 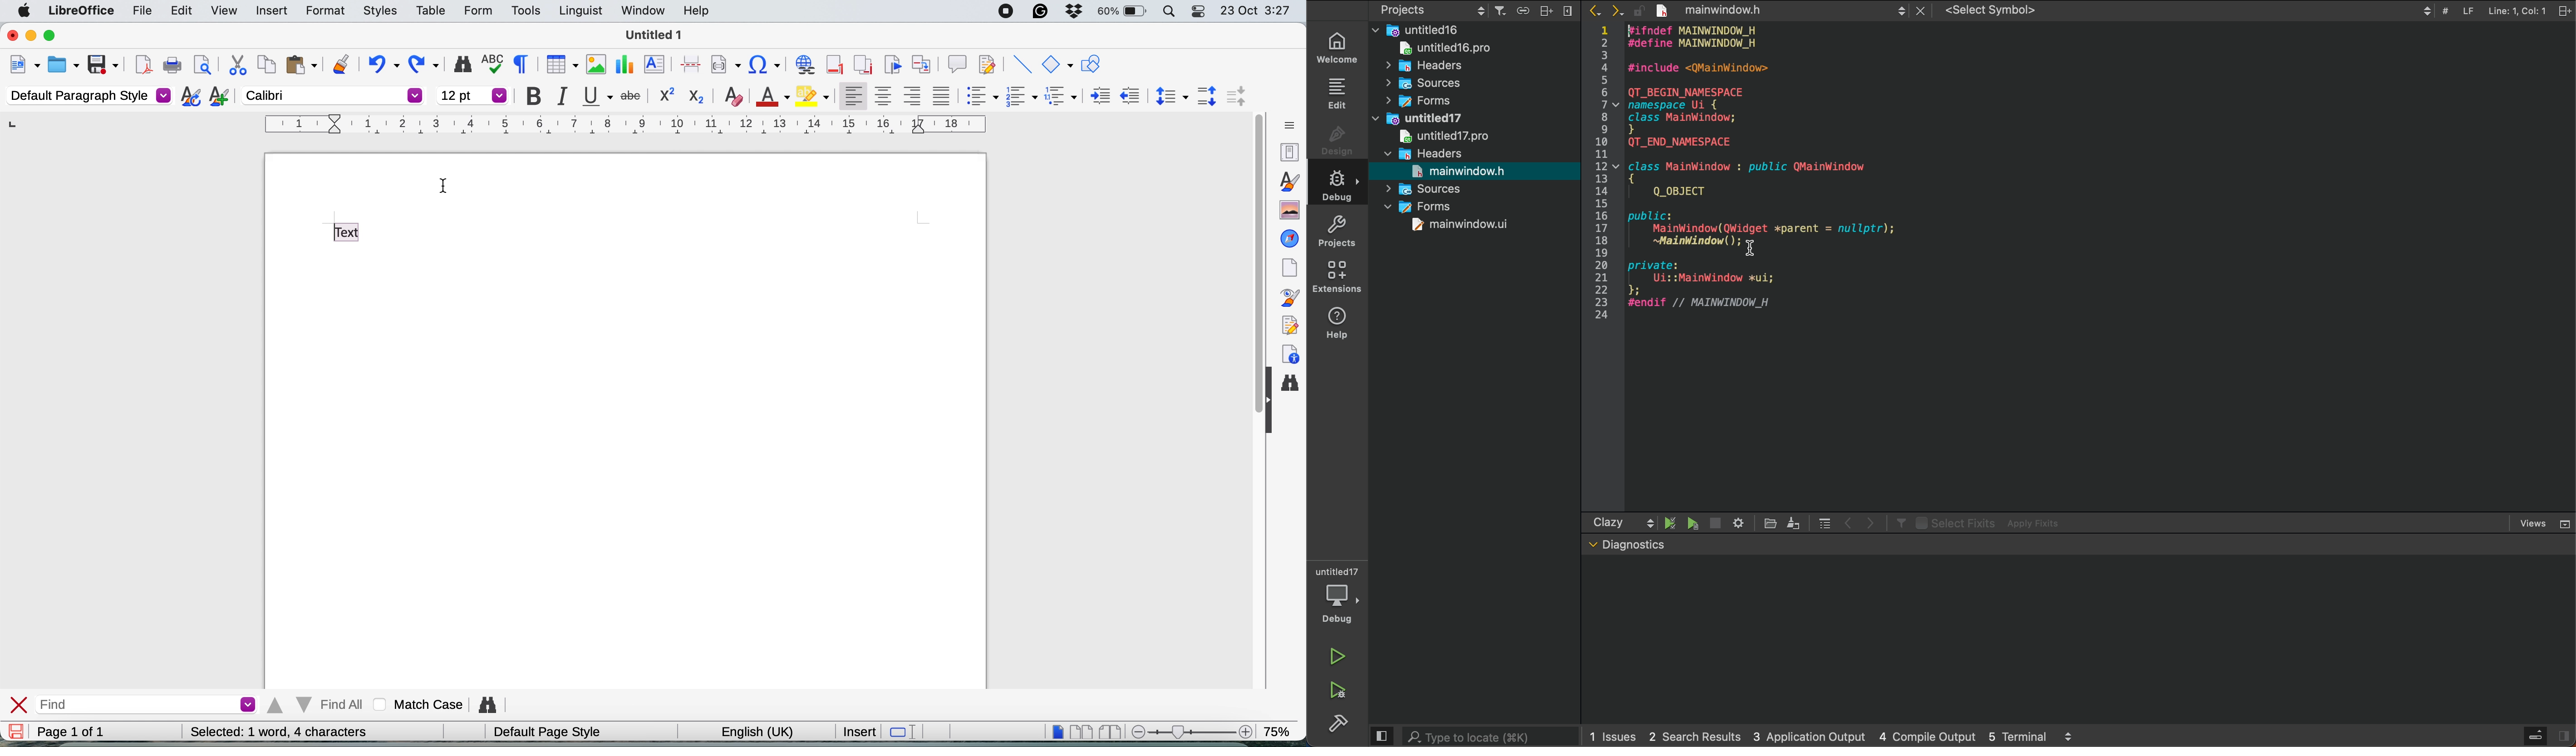 I want to click on projects, so click(x=1342, y=232).